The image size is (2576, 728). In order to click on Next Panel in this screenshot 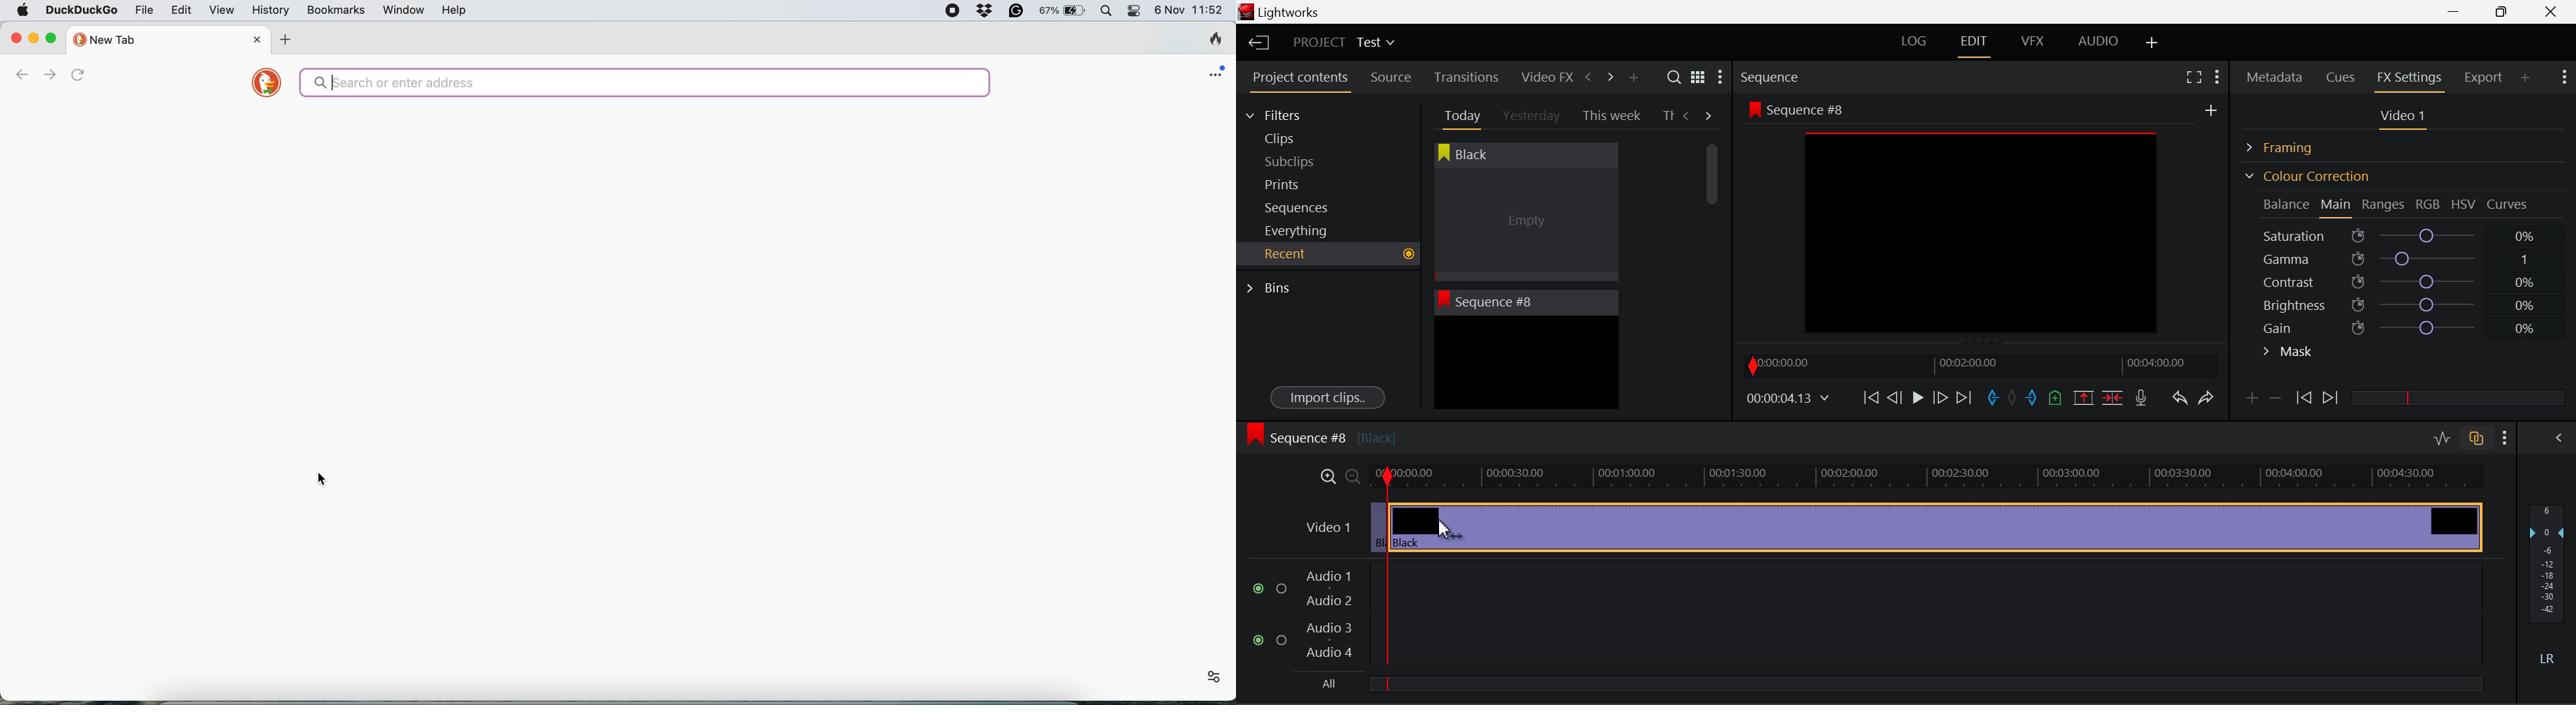, I will do `click(1608, 76)`.